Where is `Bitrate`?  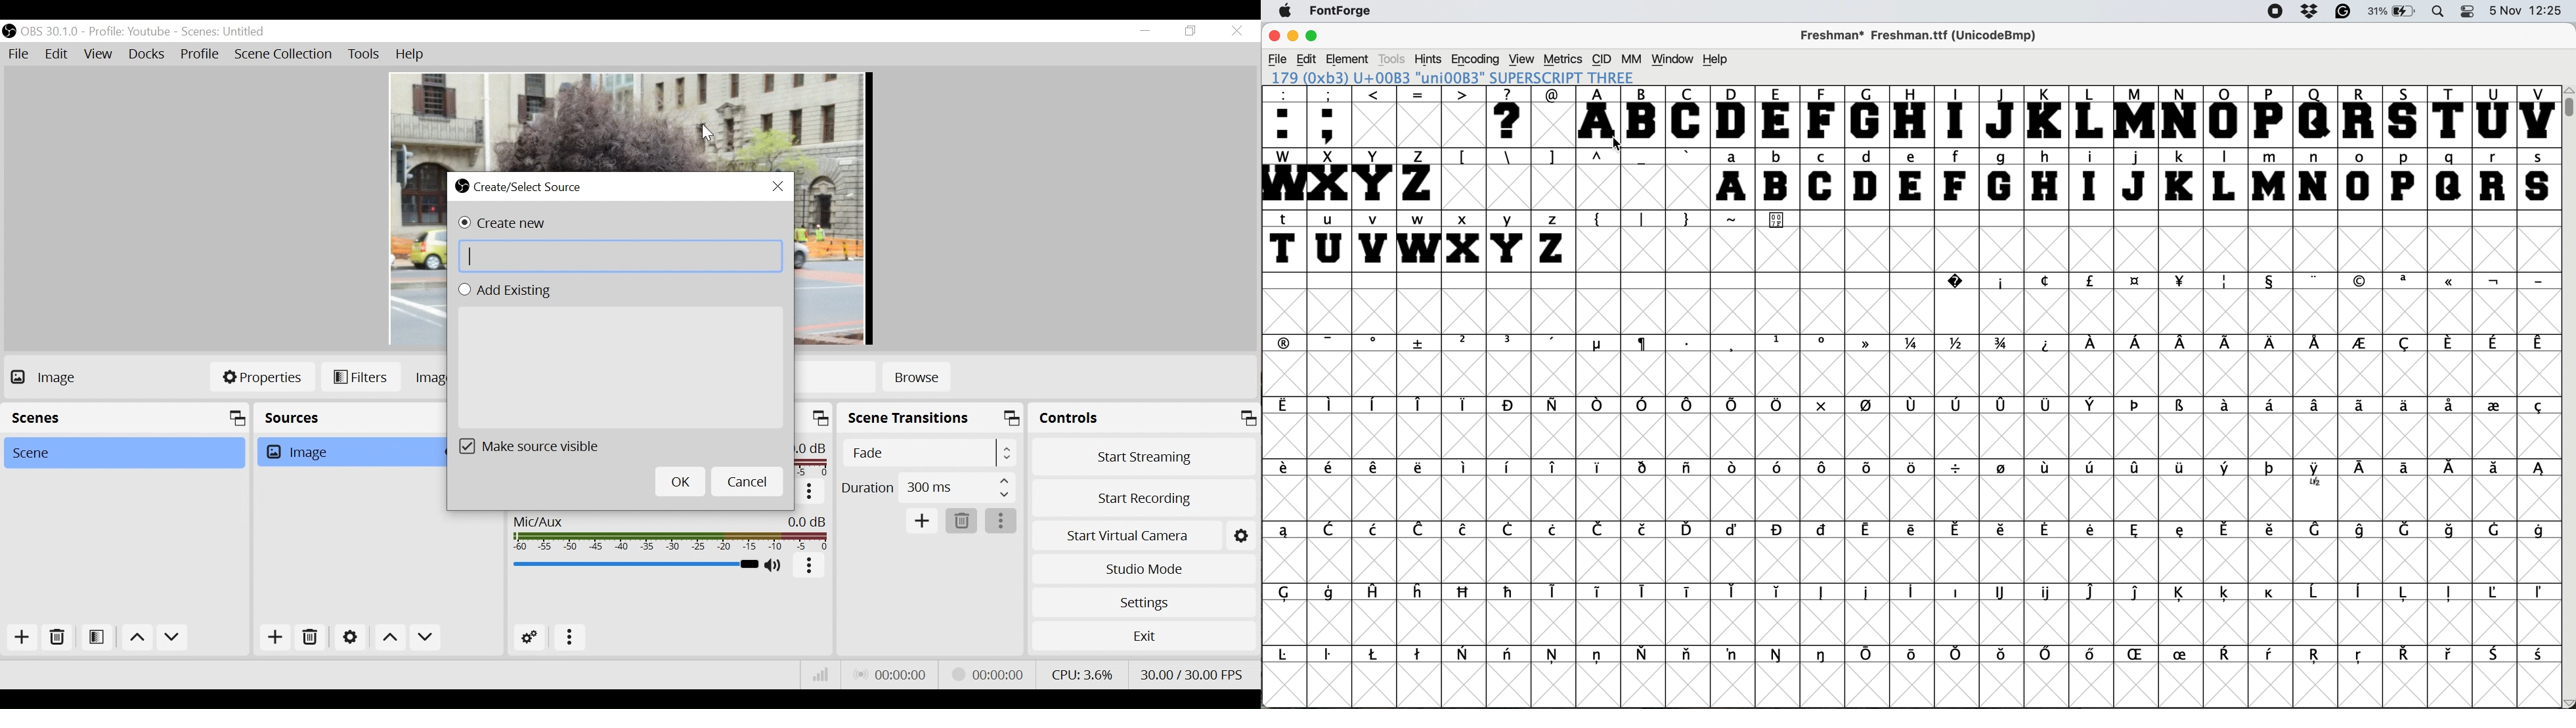
Bitrate is located at coordinates (822, 674).